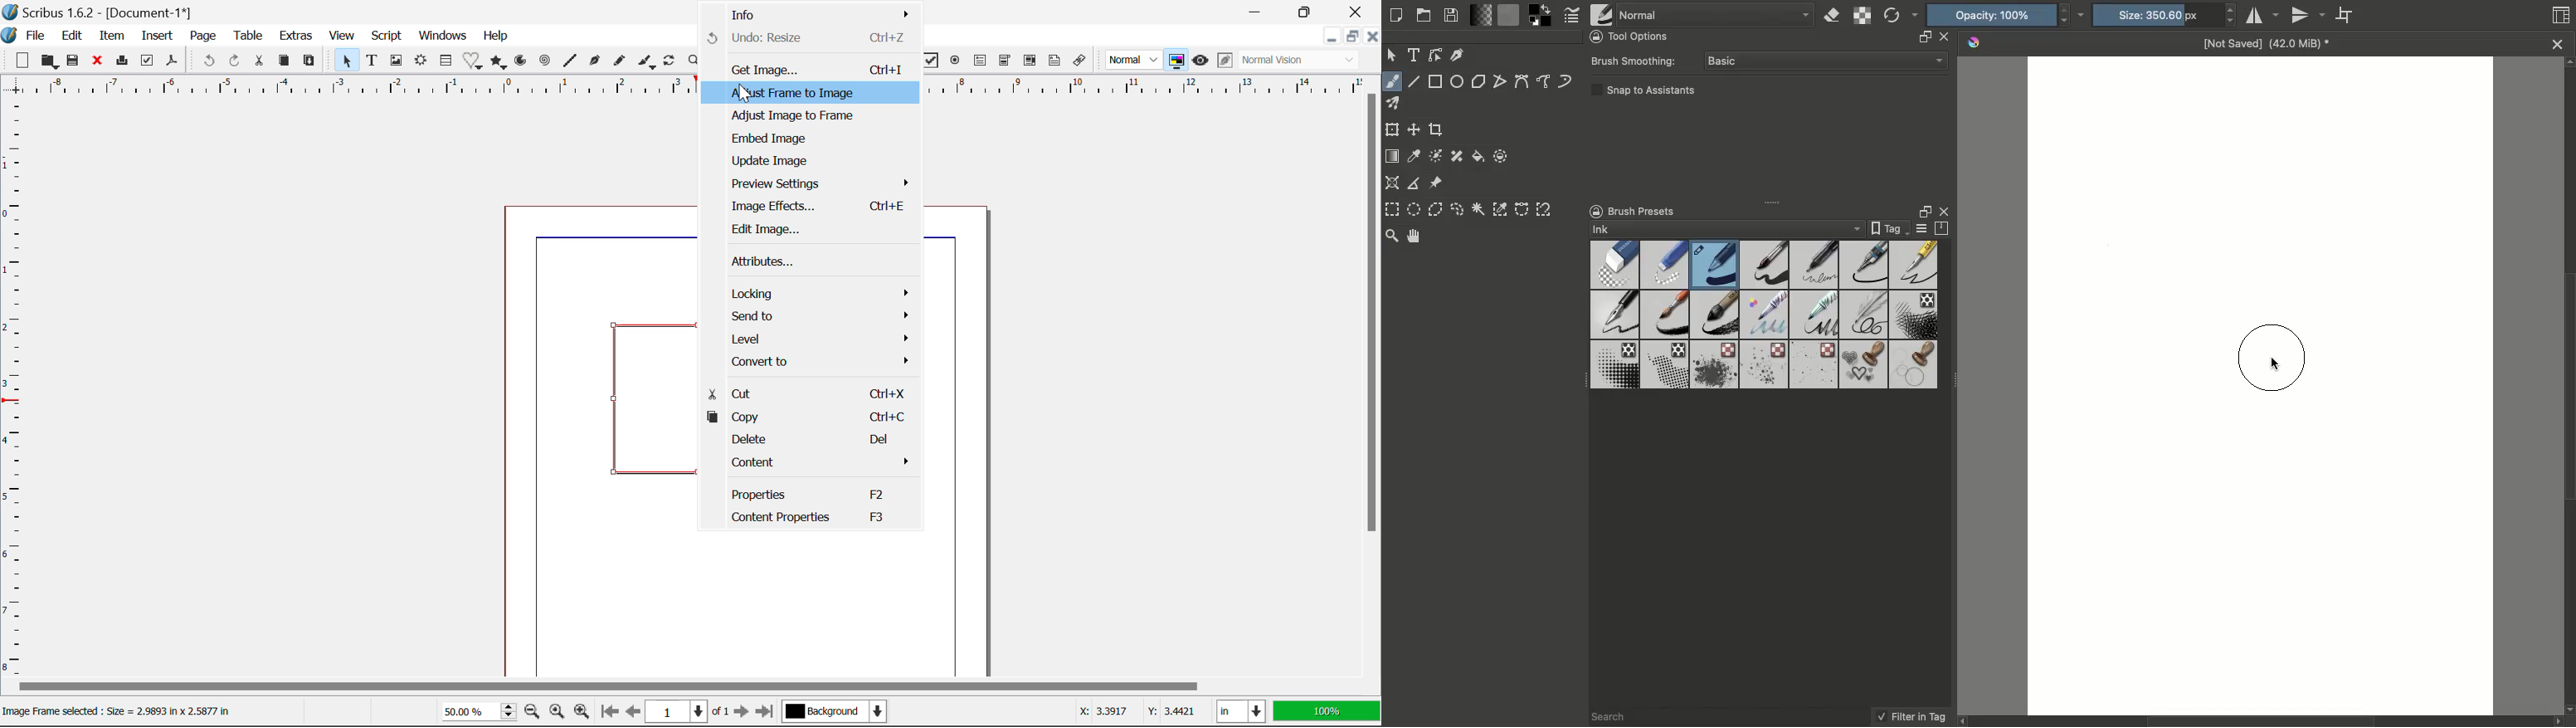 The height and width of the screenshot is (728, 2576). I want to click on Display settings, so click(1922, 230).